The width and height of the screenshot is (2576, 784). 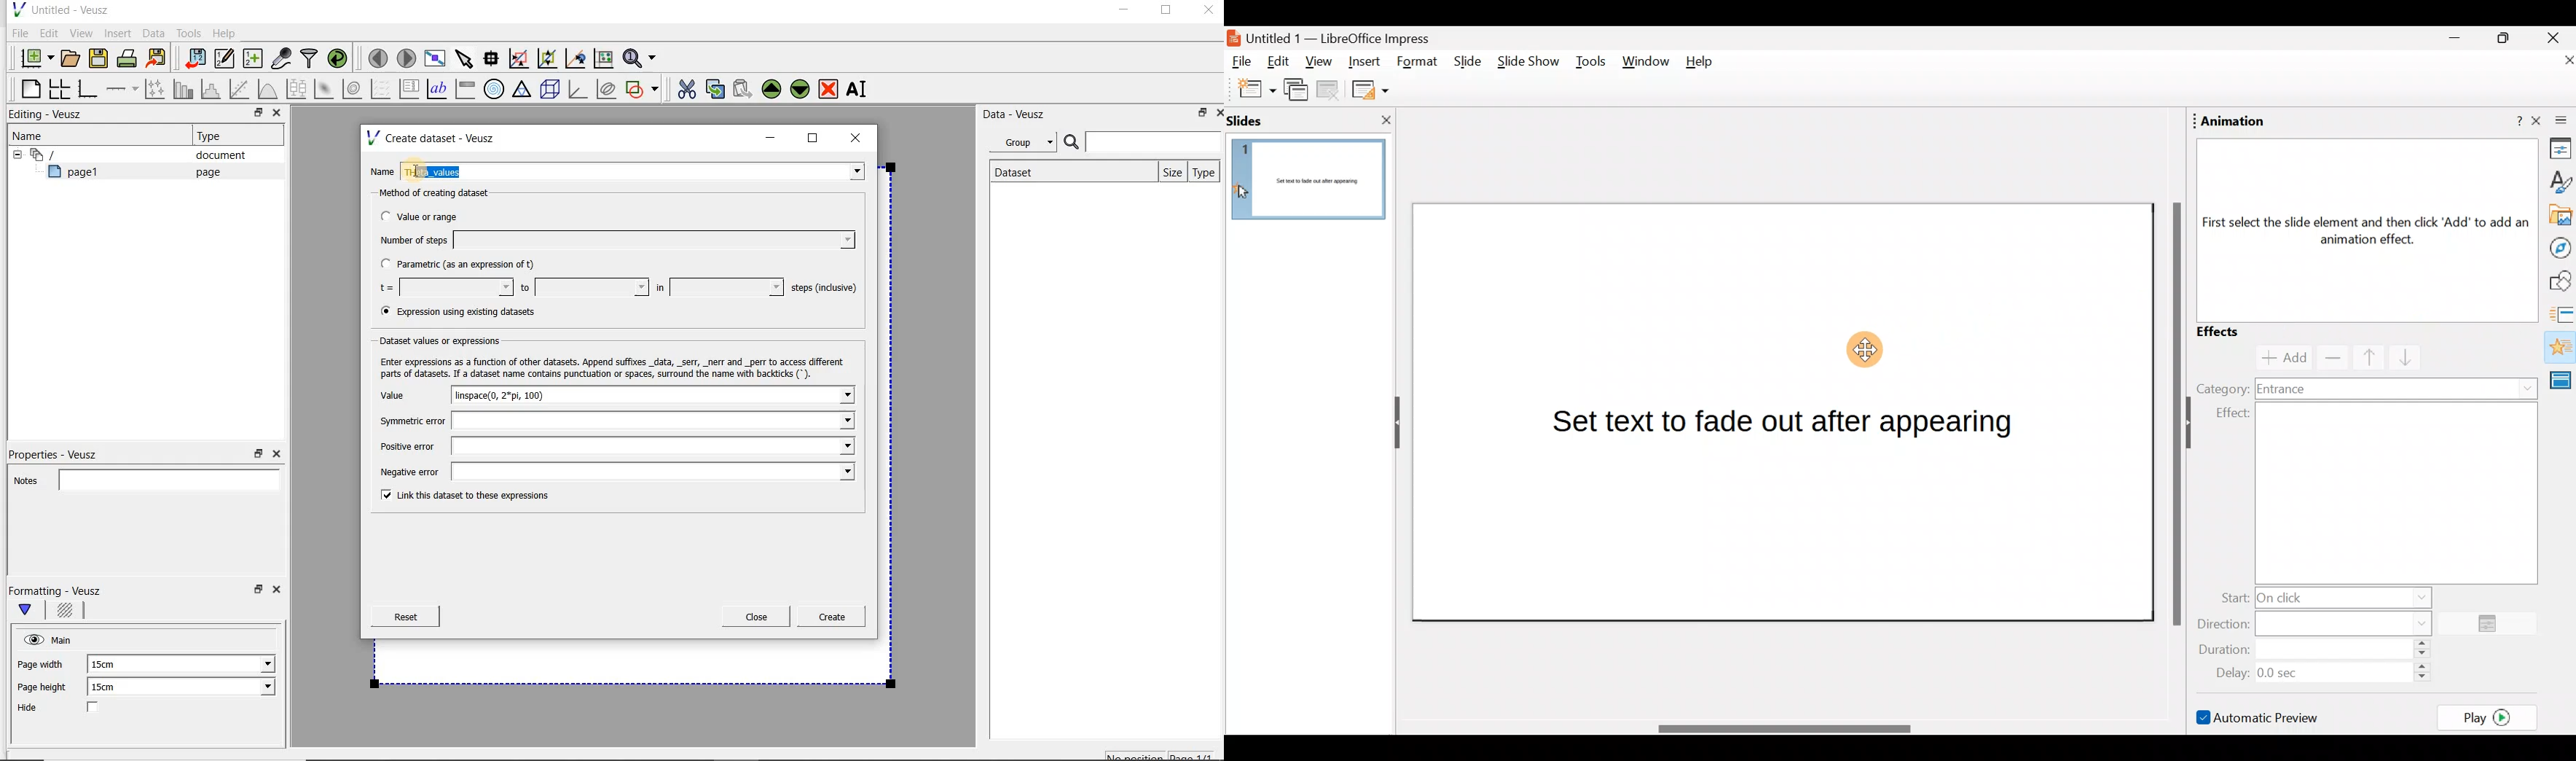 I want to click on t= , so click(x=443, y=288).